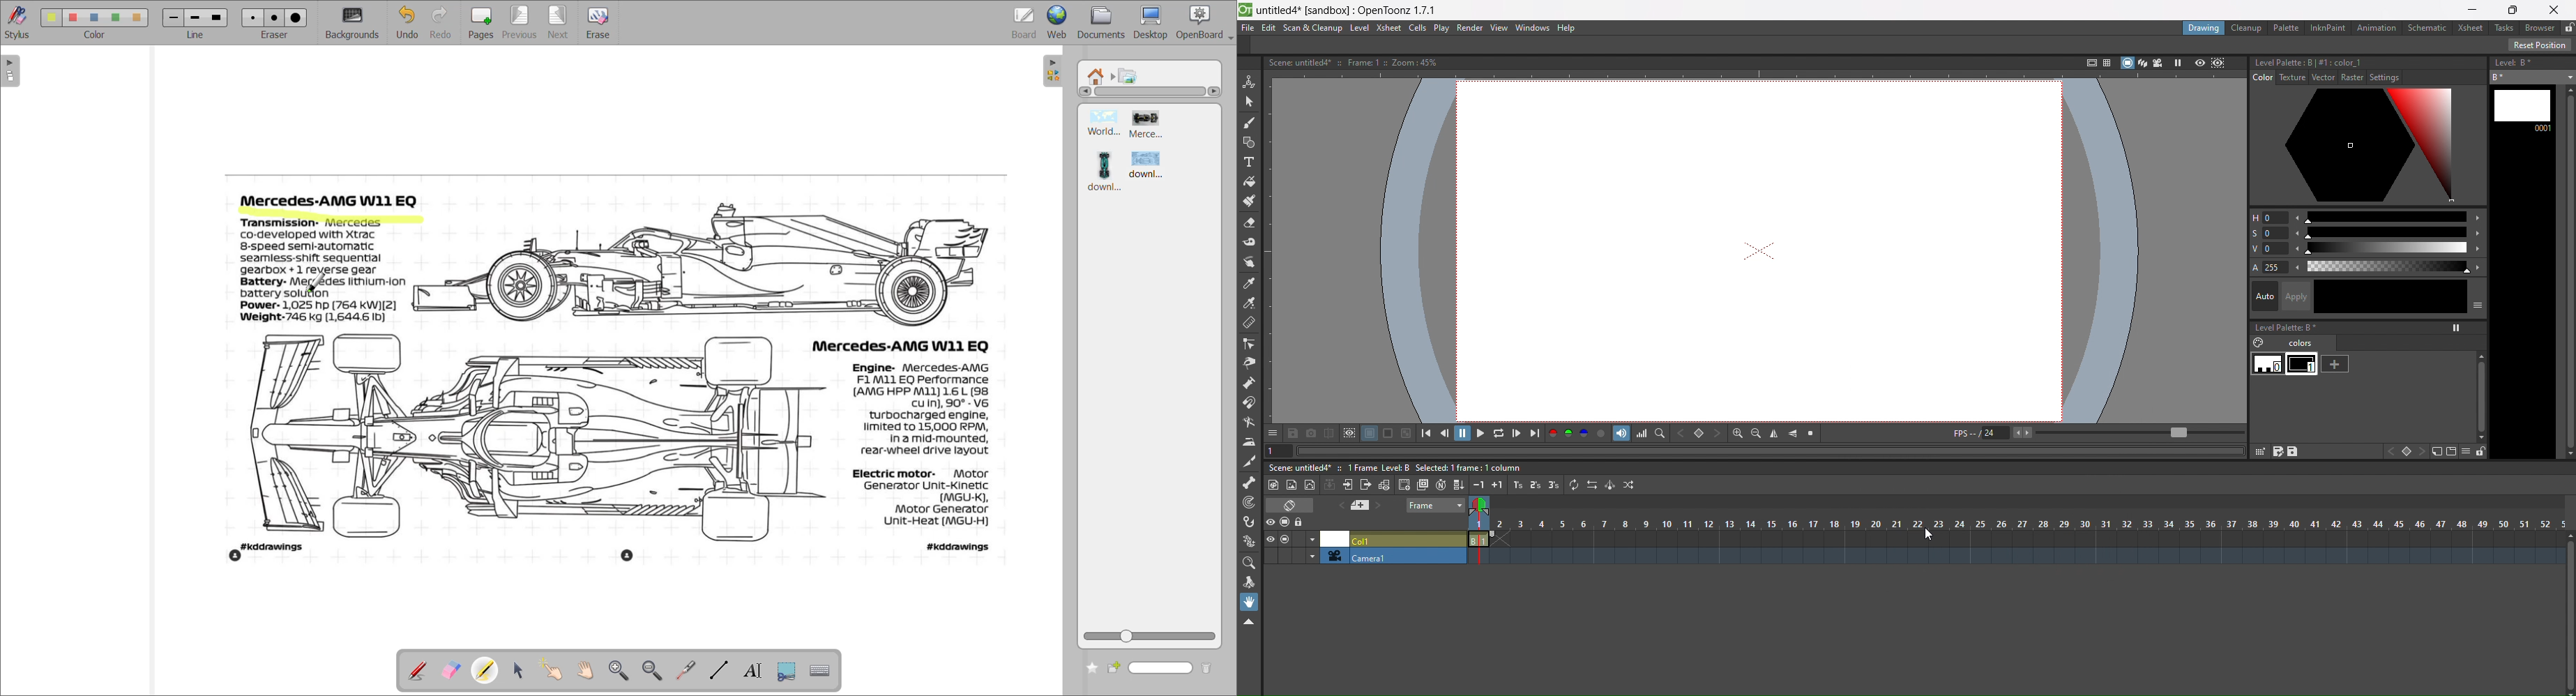  What do you see at coordinates (1250, 222) in the screenshot?
I see `eraser tool` at bounding box center [1250, 222].